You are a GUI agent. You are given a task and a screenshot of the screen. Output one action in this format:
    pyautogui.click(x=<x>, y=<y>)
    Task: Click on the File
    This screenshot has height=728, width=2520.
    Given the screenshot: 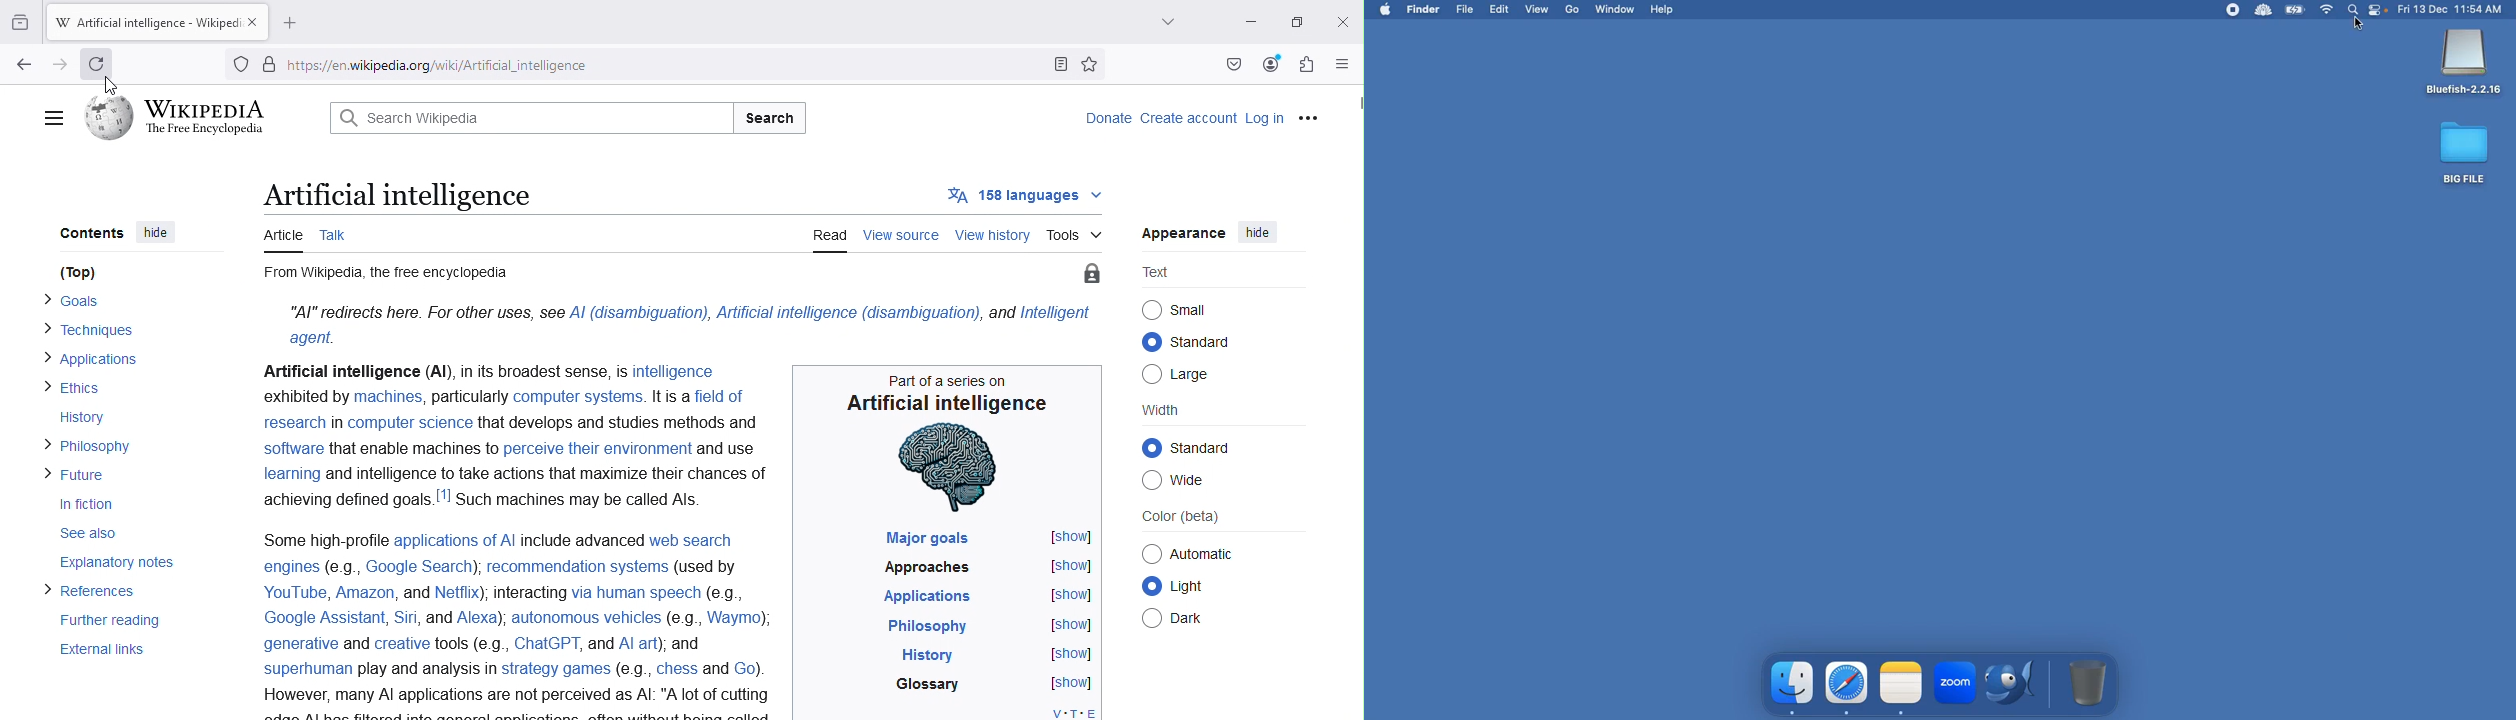 What is the action you would take?
    pyautogui.click(x=1466, y=10)
    